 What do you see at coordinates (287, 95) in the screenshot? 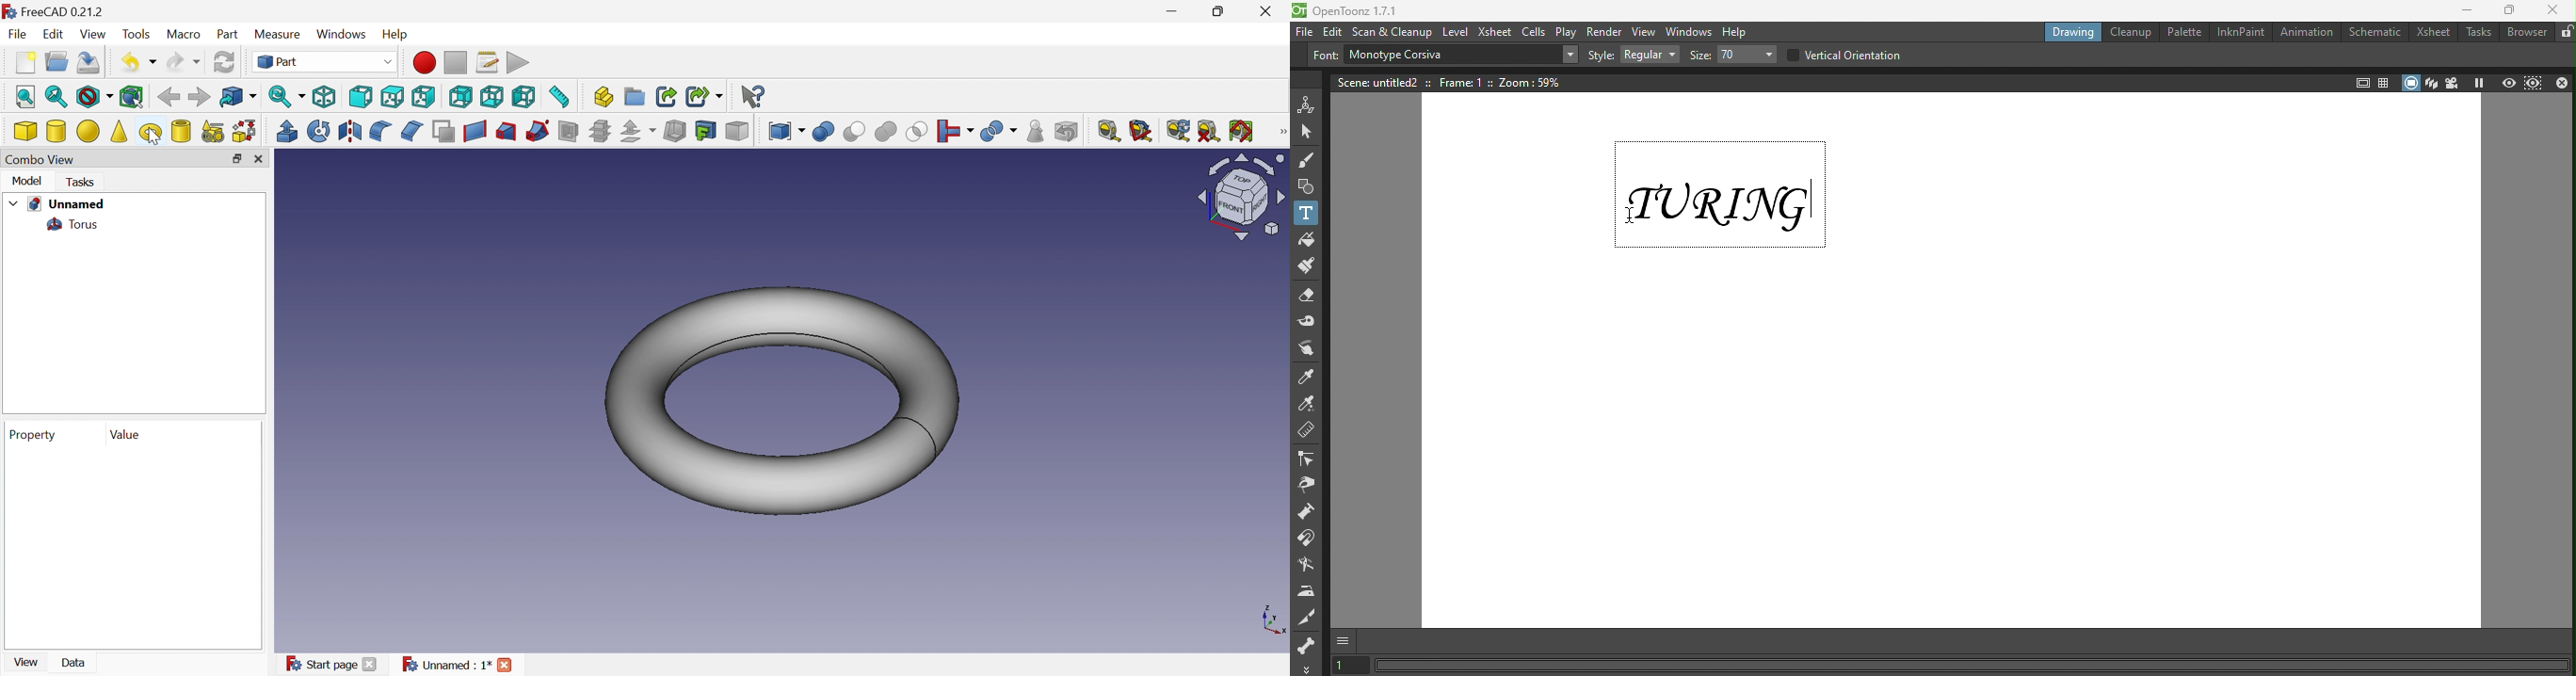
I see `Sync view` at bounding box center [287, 95].